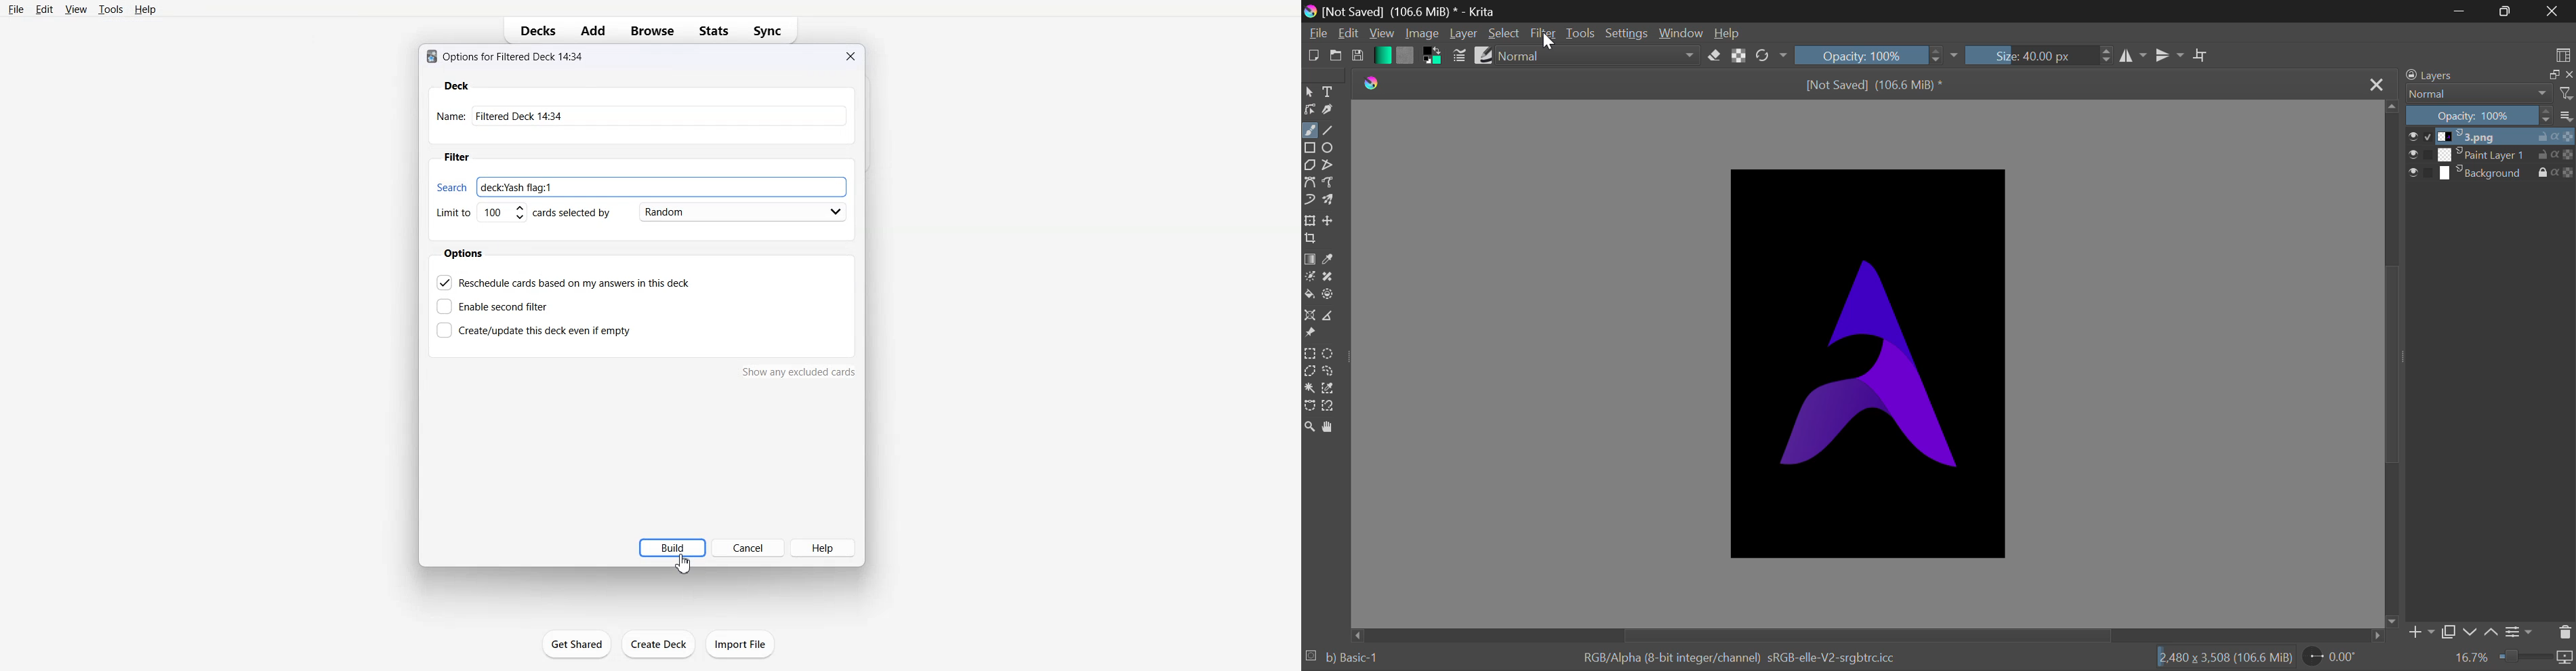 This screenshot has width=2576, height=672. Describe the element at coordinates (455, 157) in the screenshot. I see `Filter` at that location.